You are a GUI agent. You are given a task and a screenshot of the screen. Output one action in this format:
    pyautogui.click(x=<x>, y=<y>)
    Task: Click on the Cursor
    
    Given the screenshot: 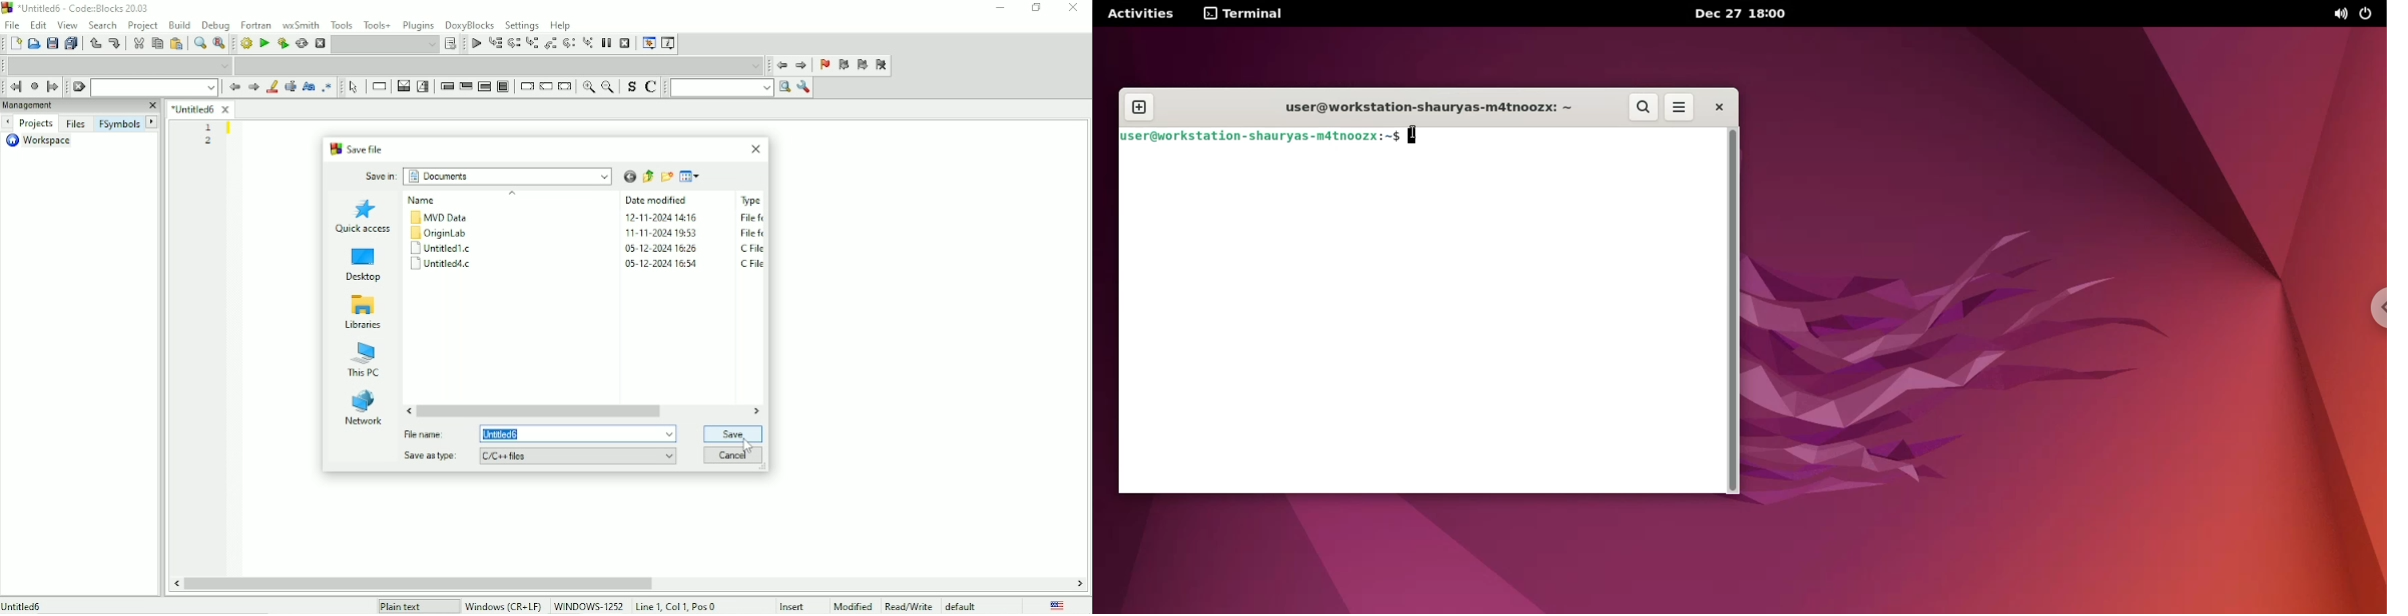 What is the action you would take?
    pyautogui.click(x=752, y=445)
    